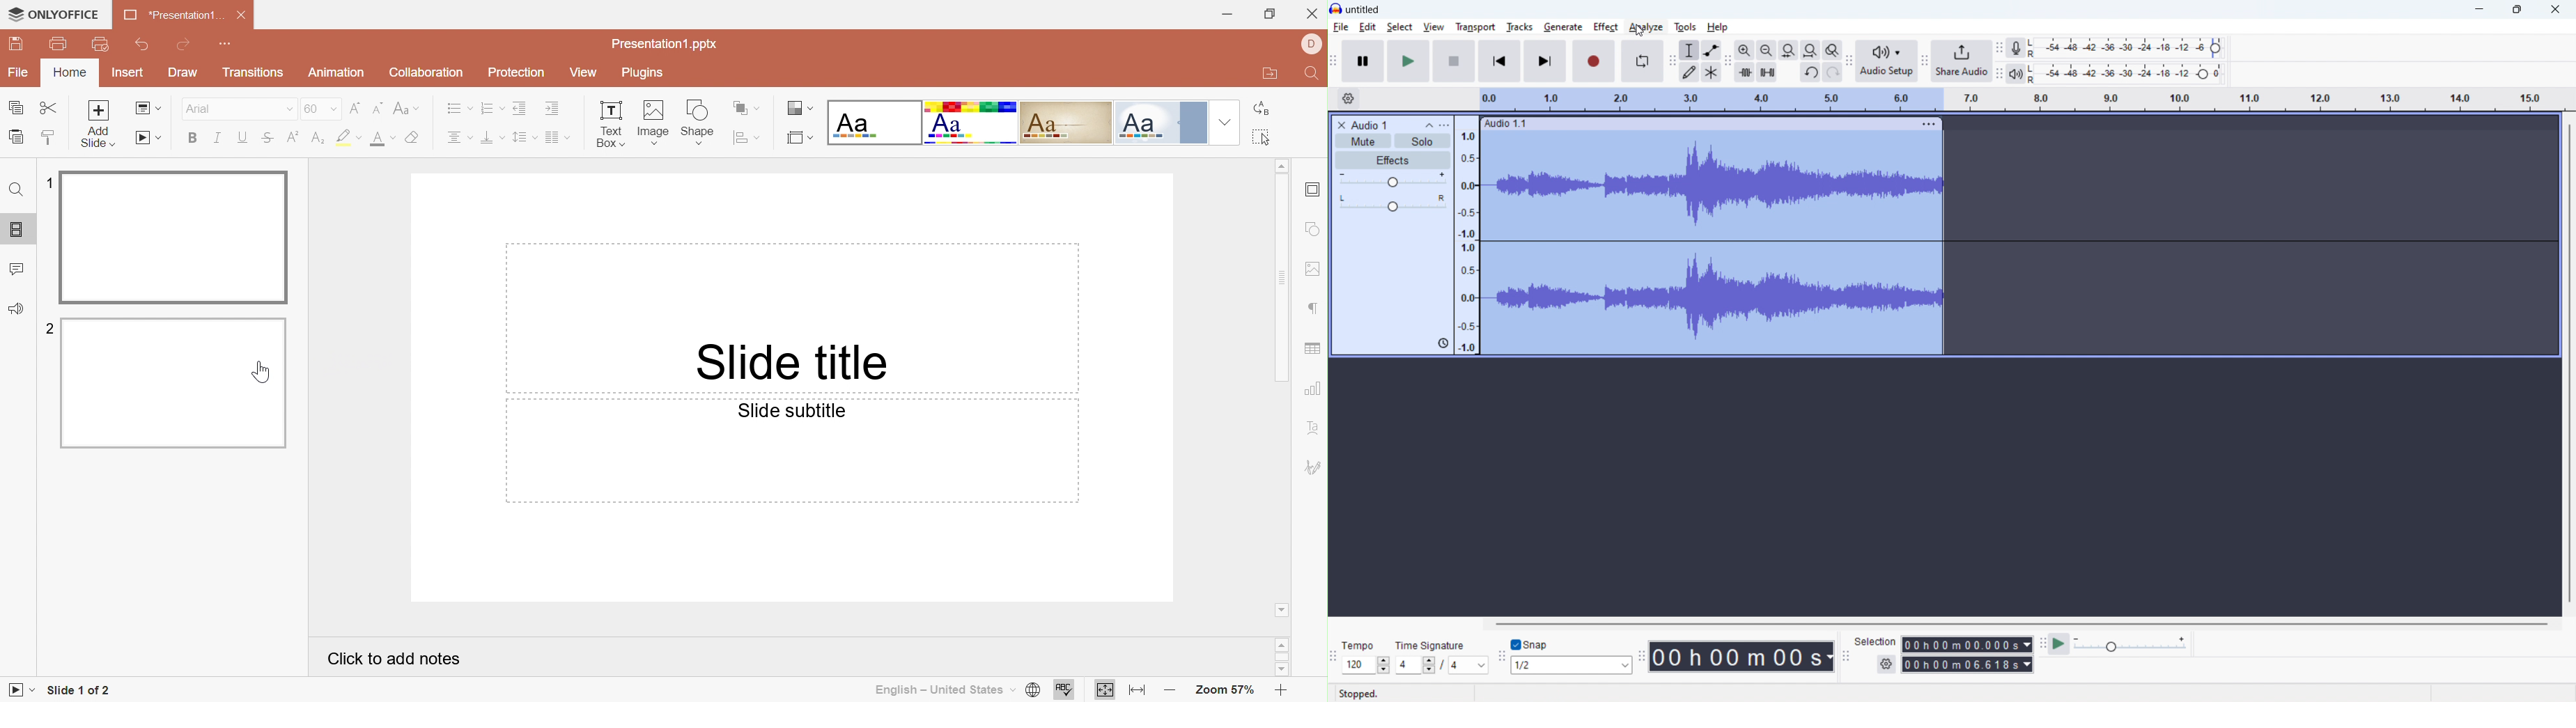 The height and width of the screenshot is (728, 2576). I want to click on Transition, so click(254, 75).